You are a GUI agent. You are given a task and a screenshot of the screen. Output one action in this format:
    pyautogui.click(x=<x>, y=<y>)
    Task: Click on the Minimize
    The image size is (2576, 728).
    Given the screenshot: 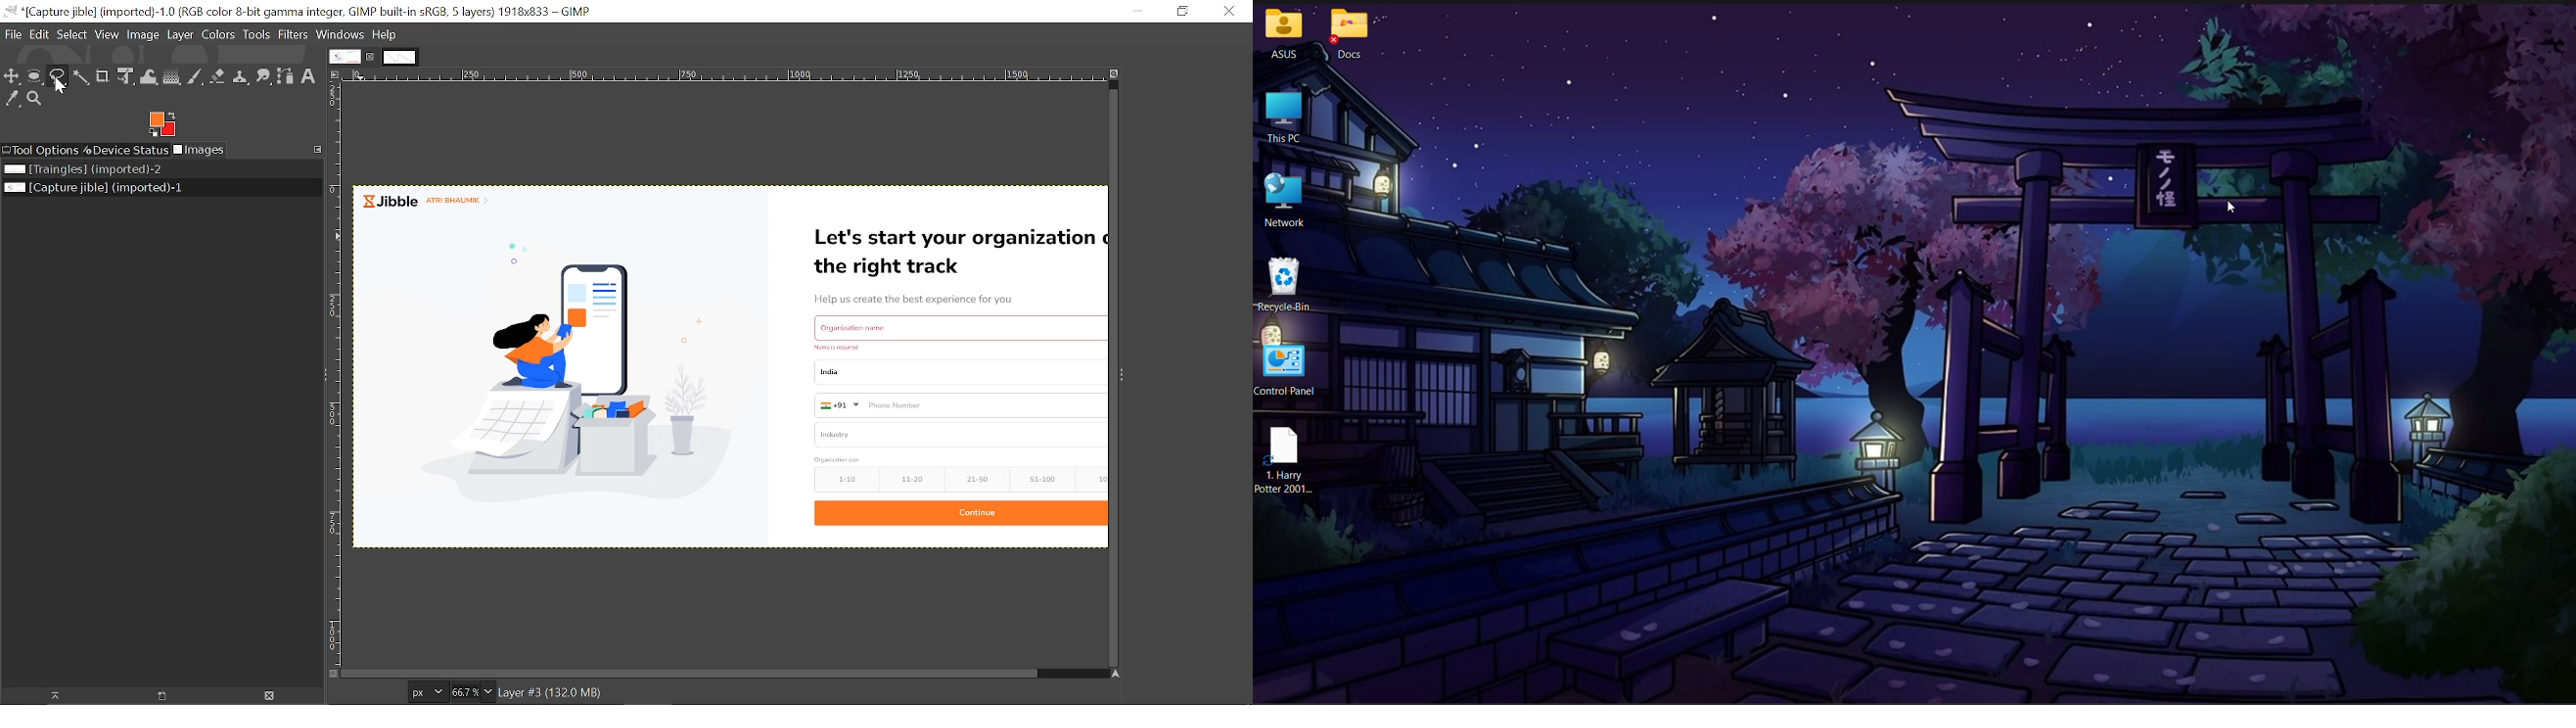 What is the action you would take?
    pyautogui.click(x=1136, y=11)
    